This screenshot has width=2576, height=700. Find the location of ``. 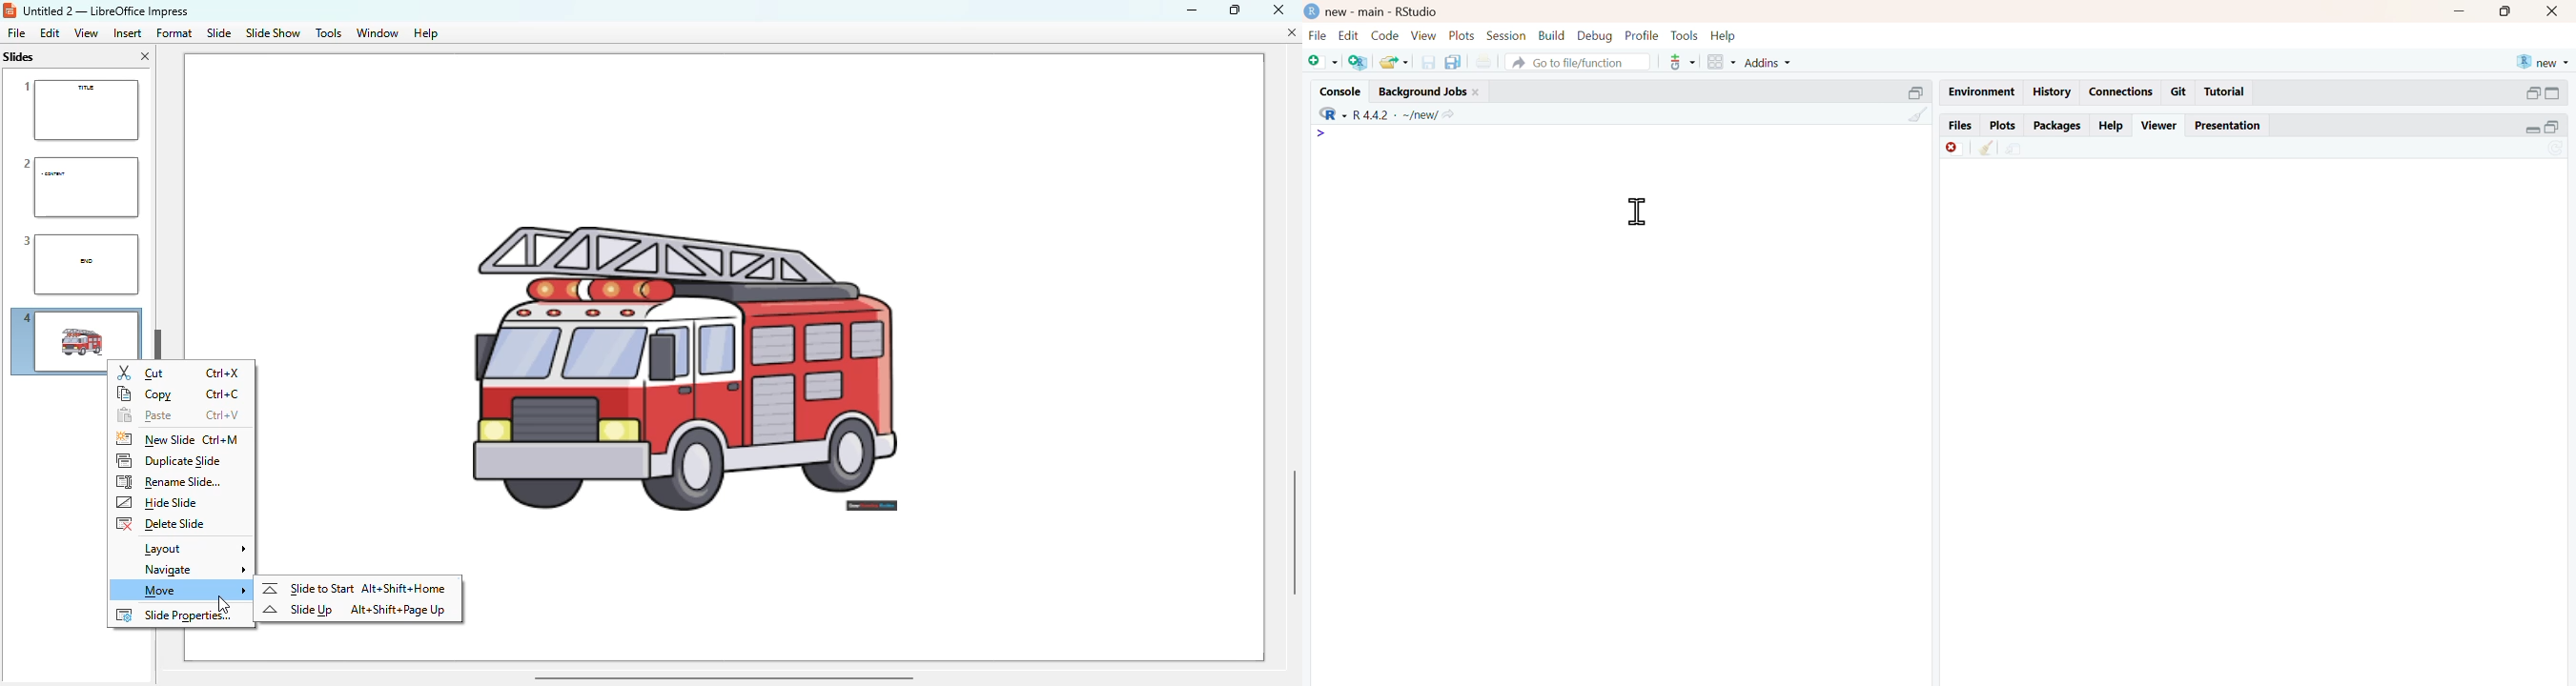

 is located at coordinates (2554, 11).